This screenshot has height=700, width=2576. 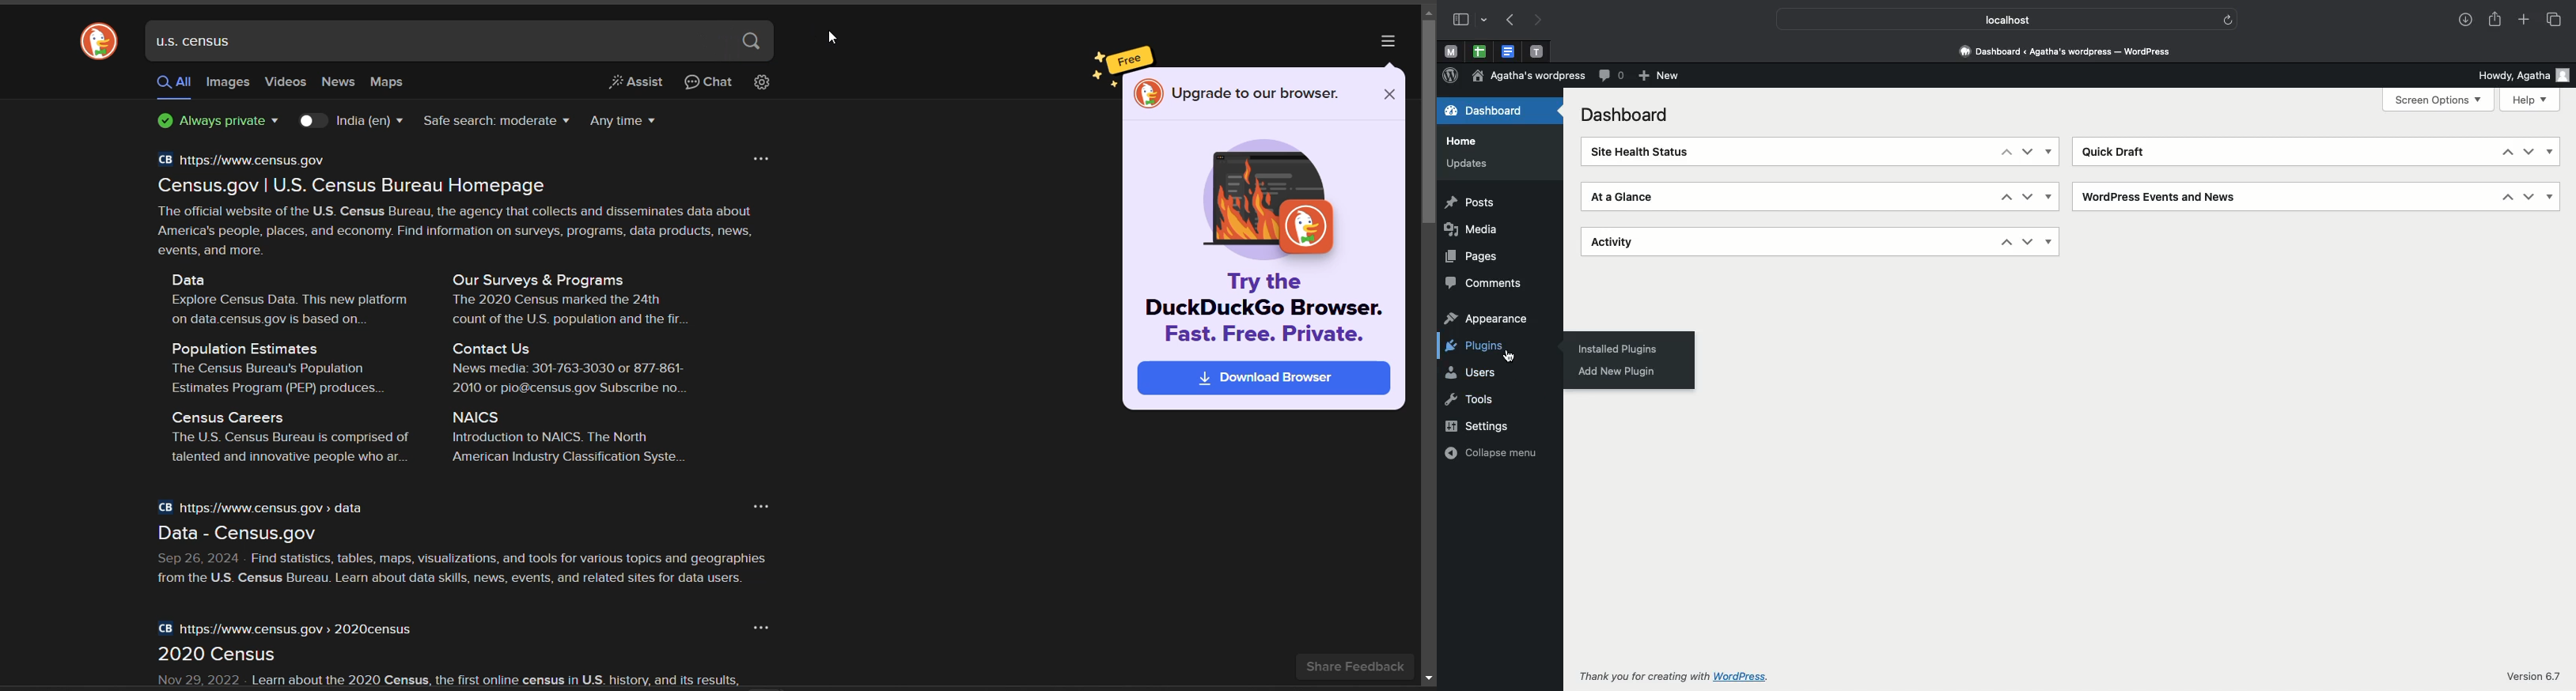 What do you see at coordinates (754, 40) in the screenshot?
I see `search button ` at bounding box center [754, 40].